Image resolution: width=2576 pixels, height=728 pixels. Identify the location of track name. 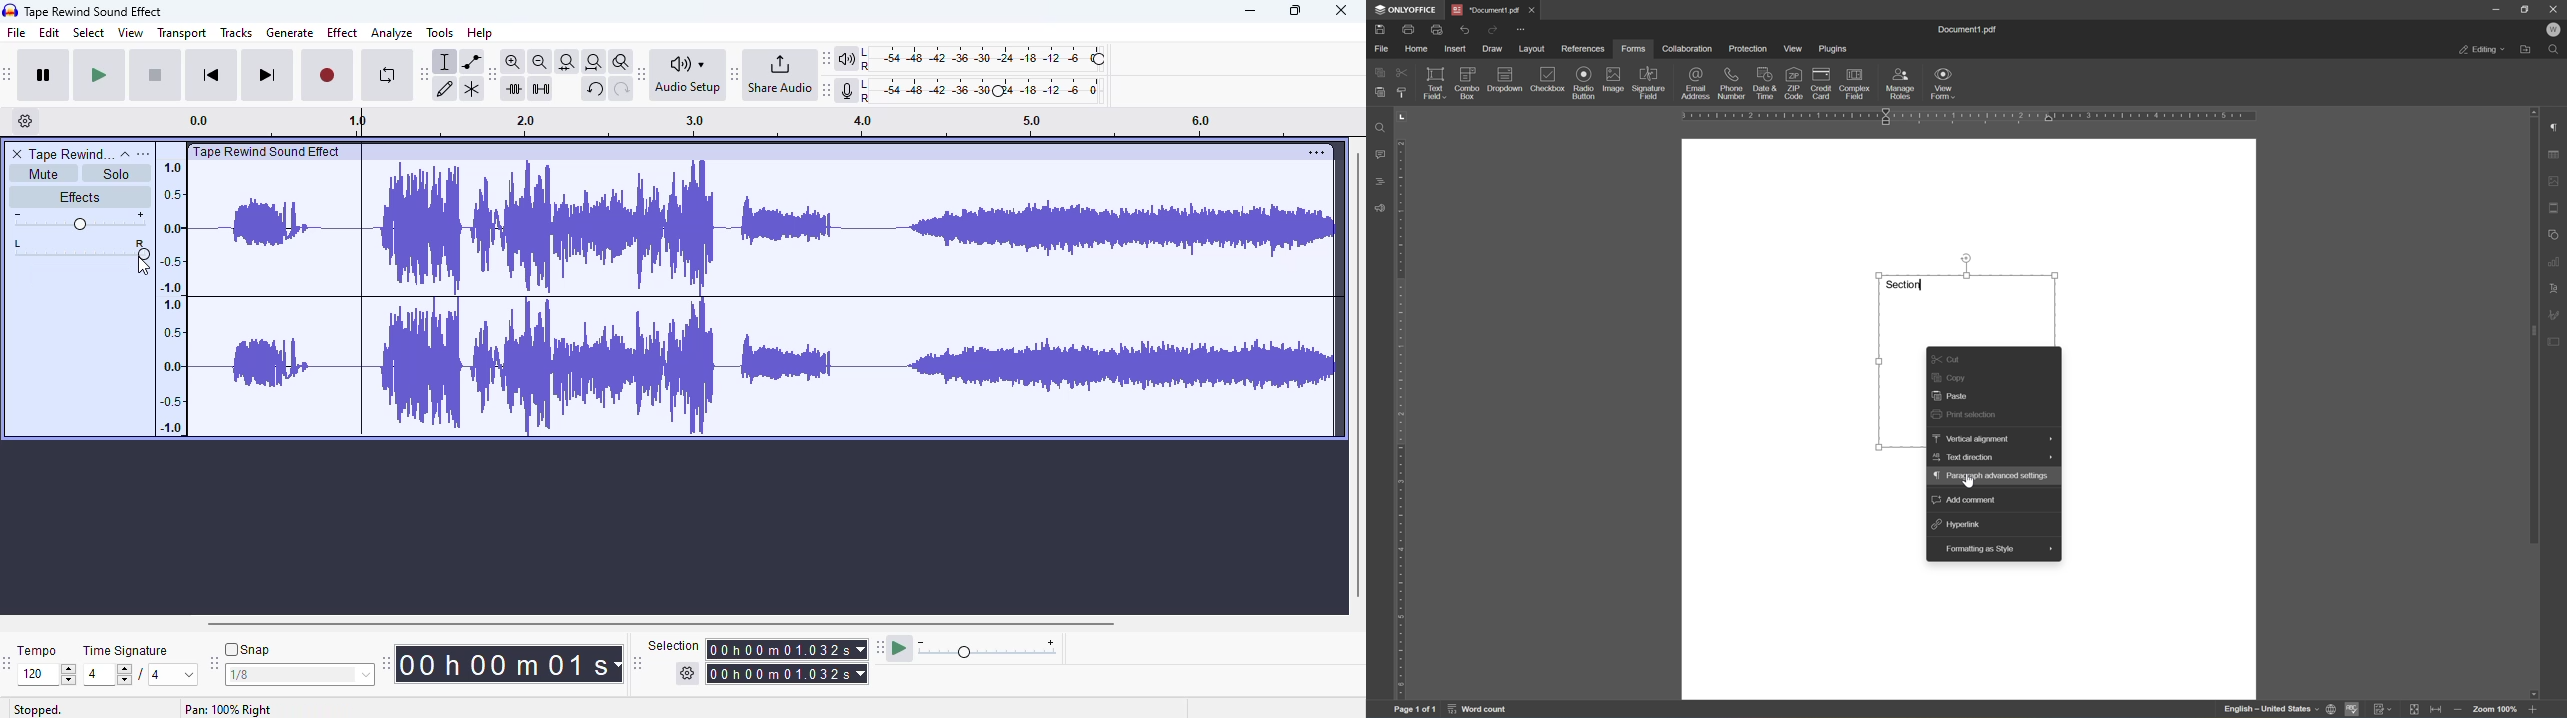
(72, 153).